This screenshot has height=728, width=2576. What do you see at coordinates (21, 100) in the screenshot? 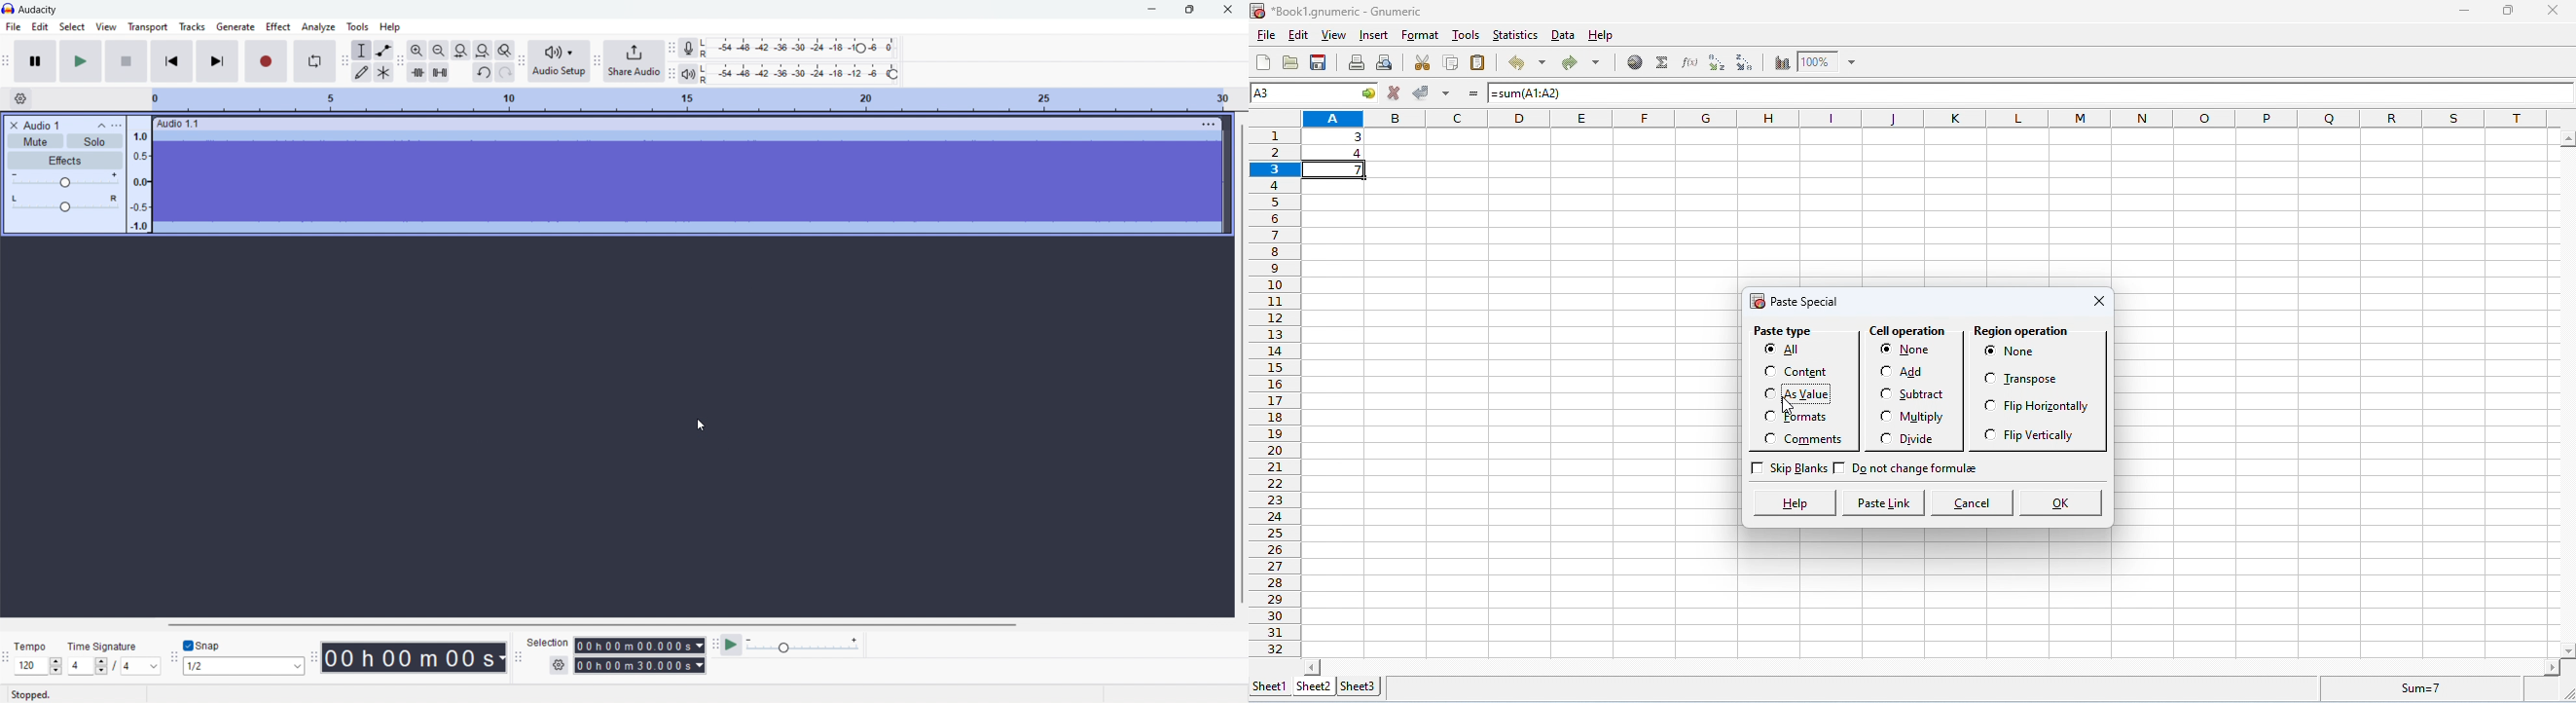
I see `timeline options` at bounding box center [21, 100].